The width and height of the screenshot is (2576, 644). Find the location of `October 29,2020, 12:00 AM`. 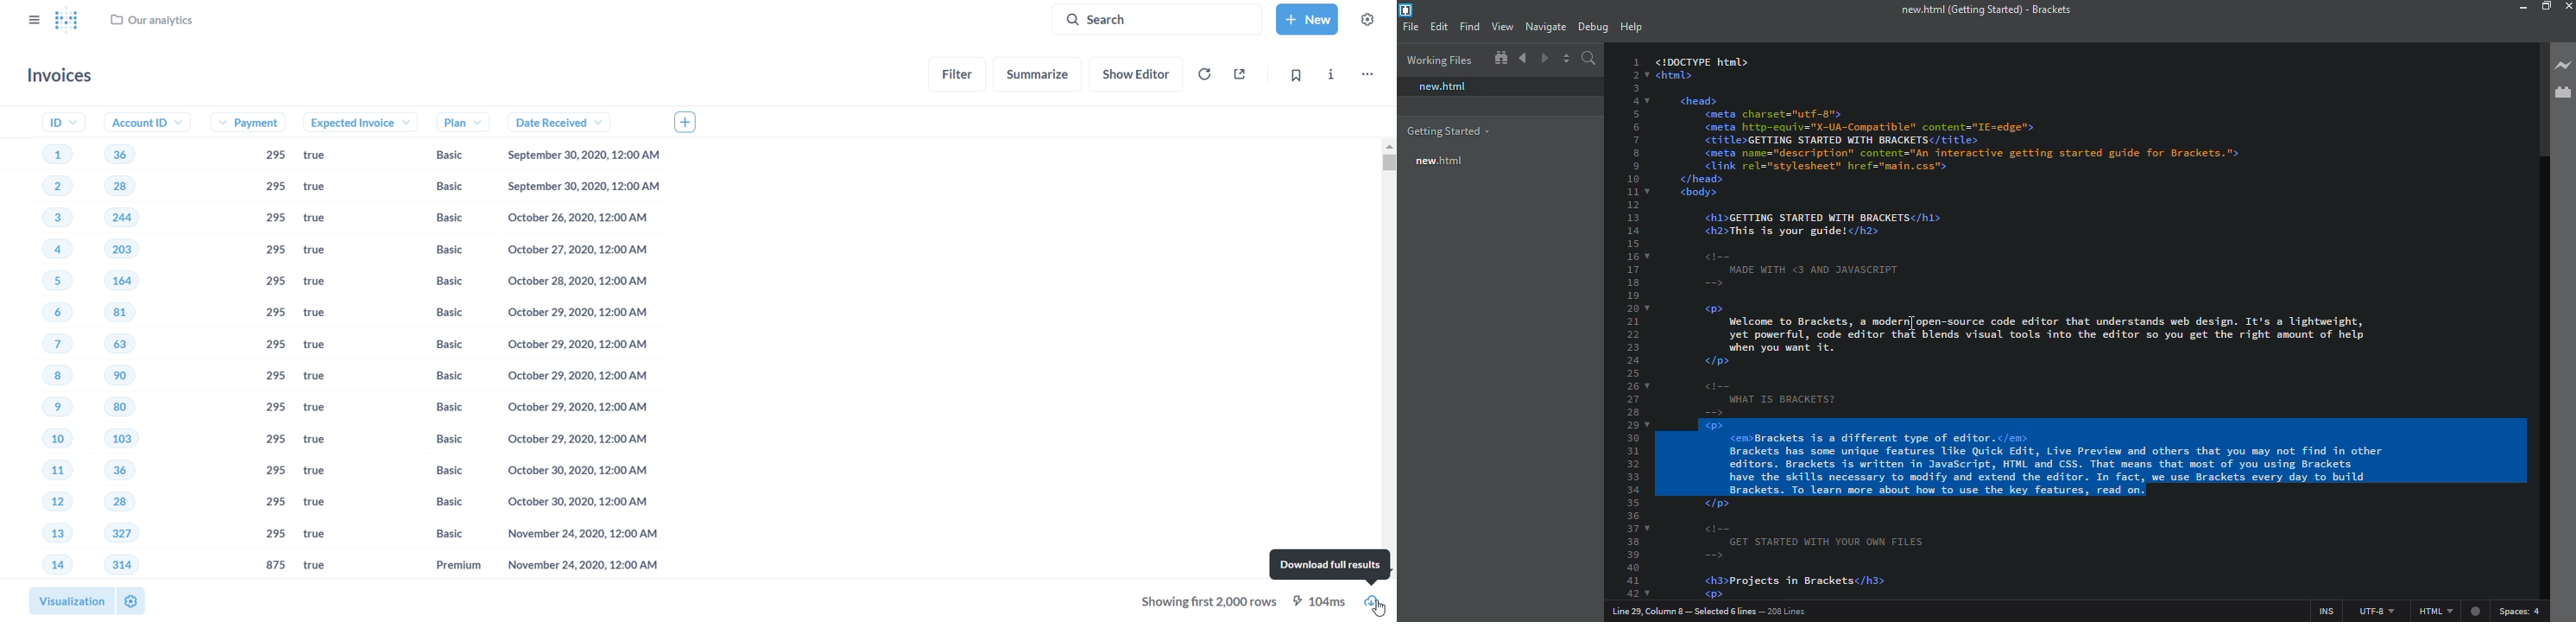

October 29,2020, 12:00 AM is located at coordinates (584, 315).